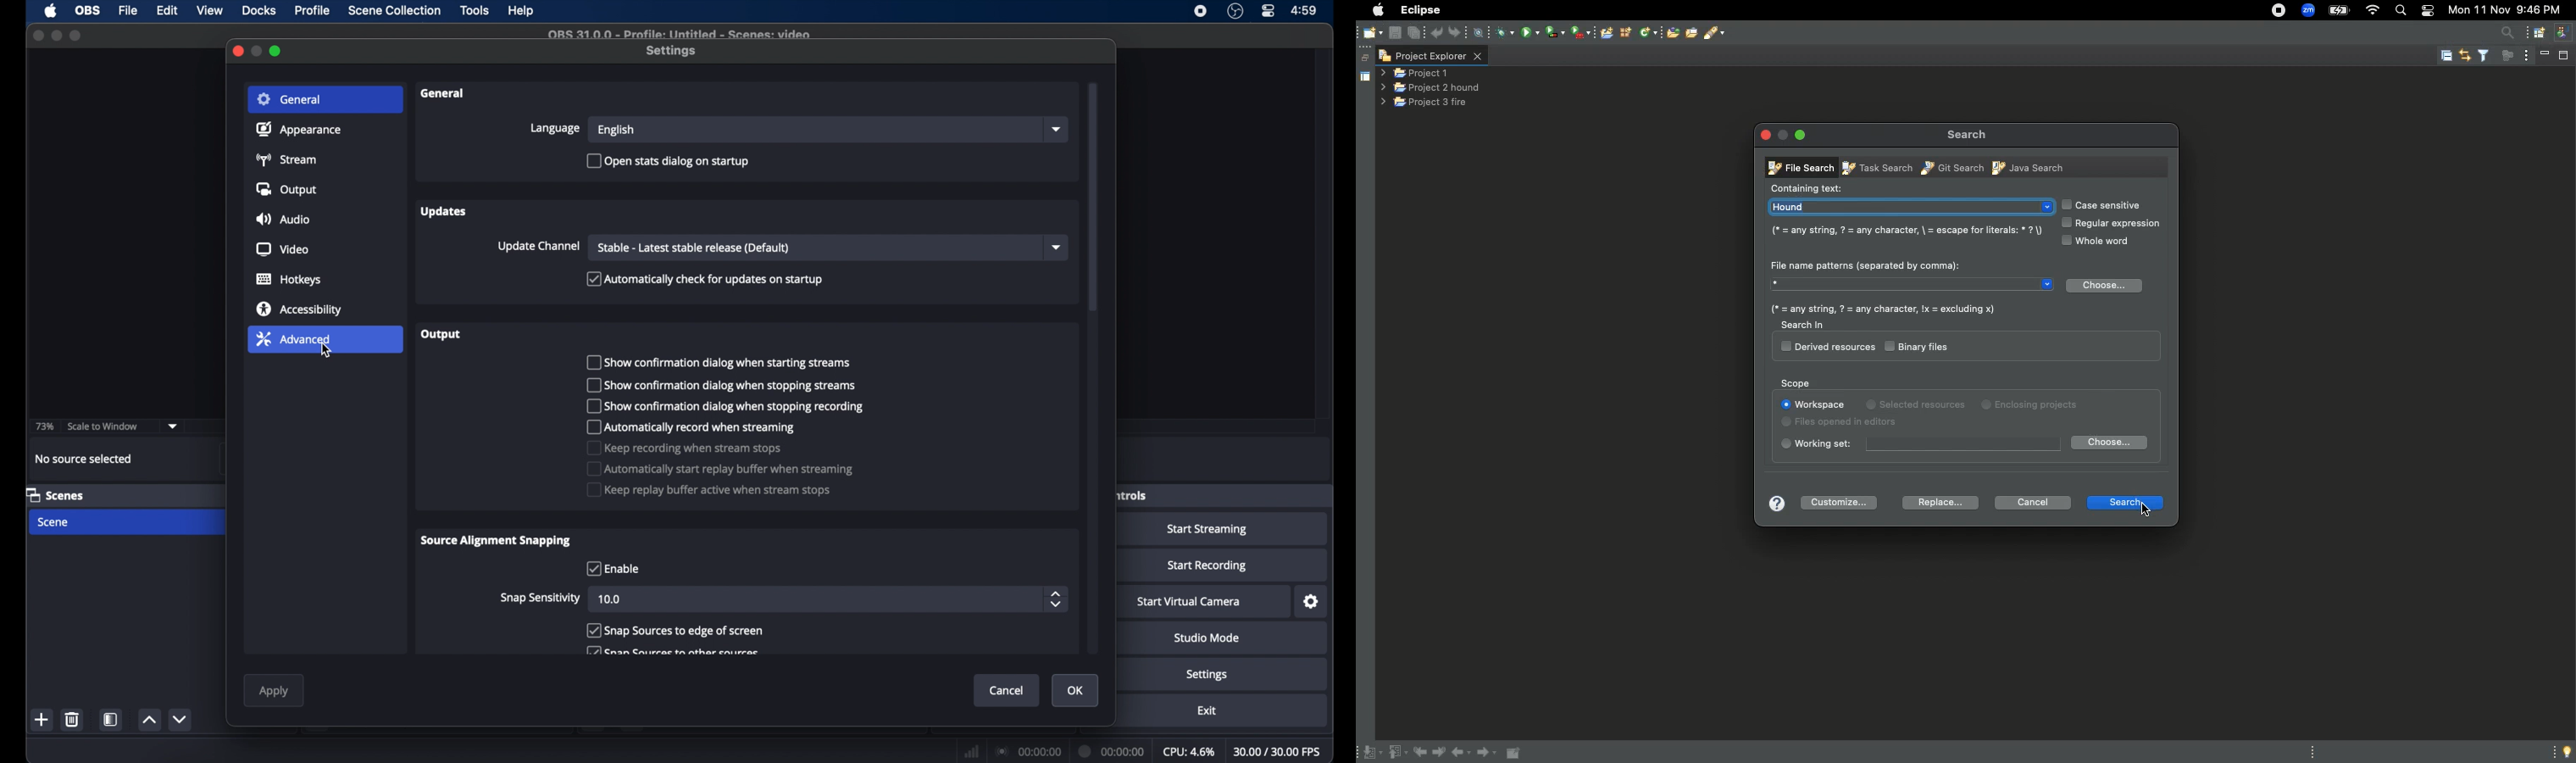  What do you see at coordinates (42, 719) in the screenshot?
I see `add` at bounding box center [42, 719].